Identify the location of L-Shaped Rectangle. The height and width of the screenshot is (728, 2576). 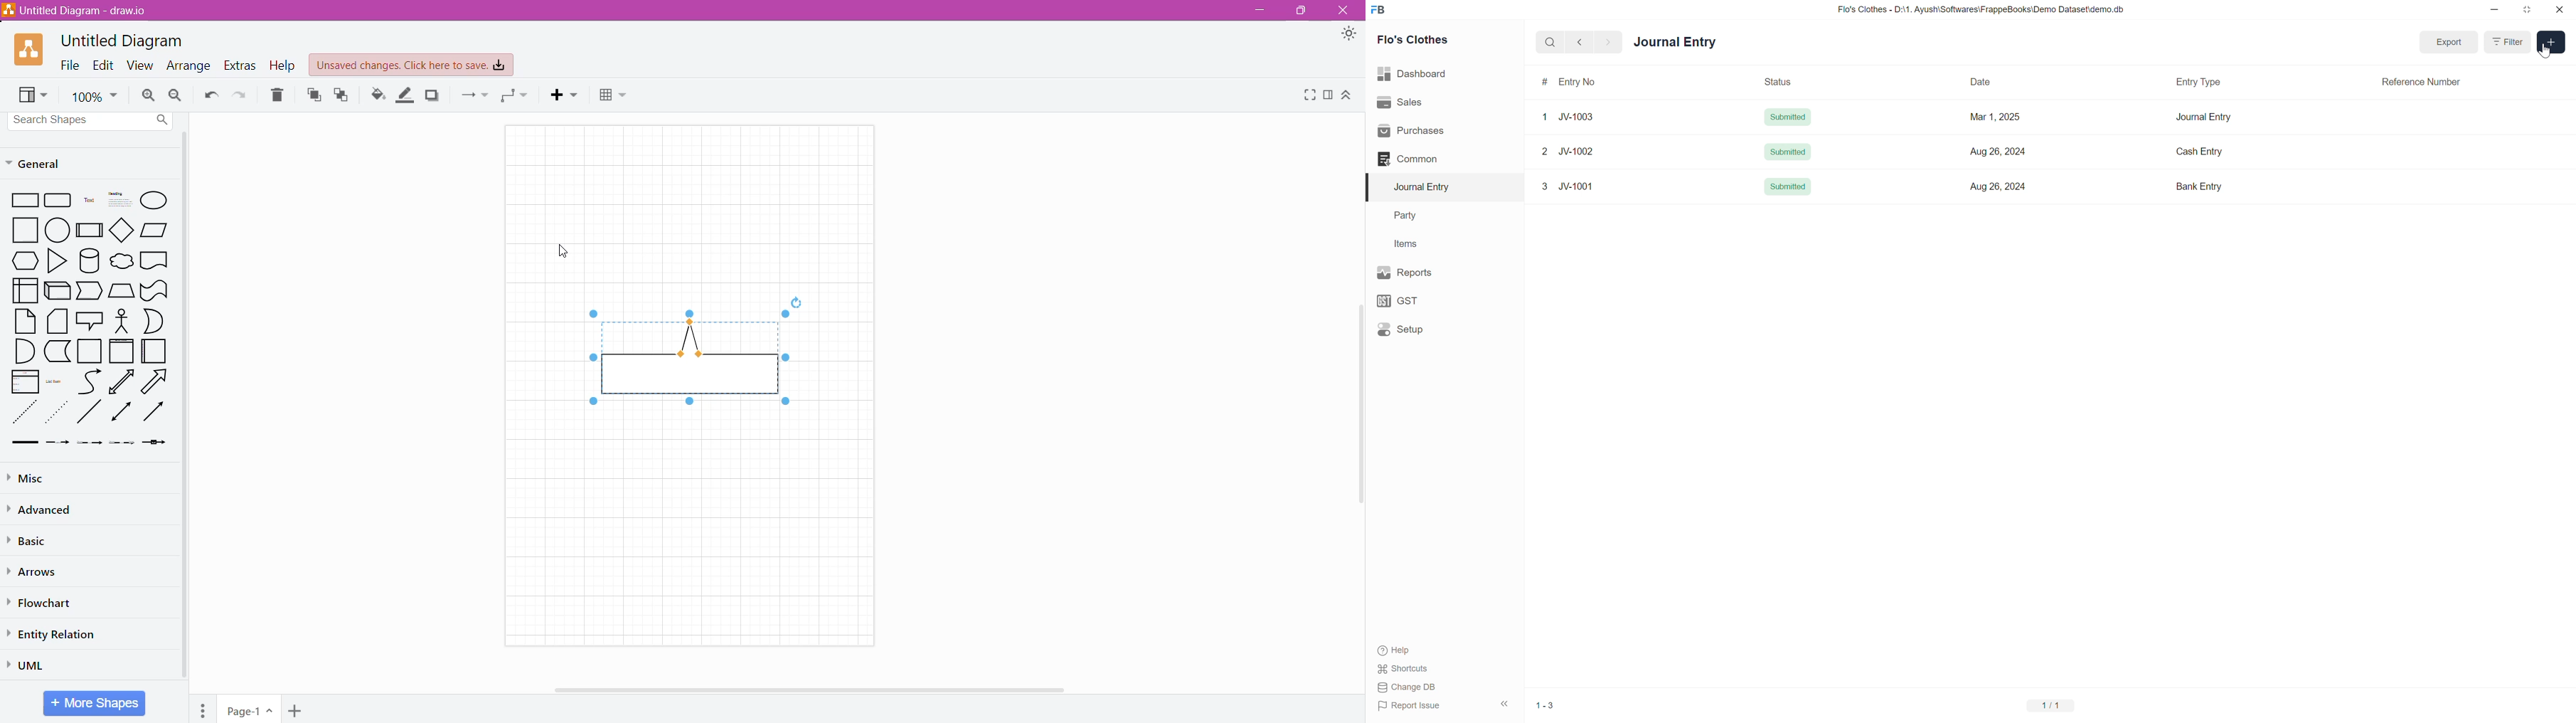
(56, 352).